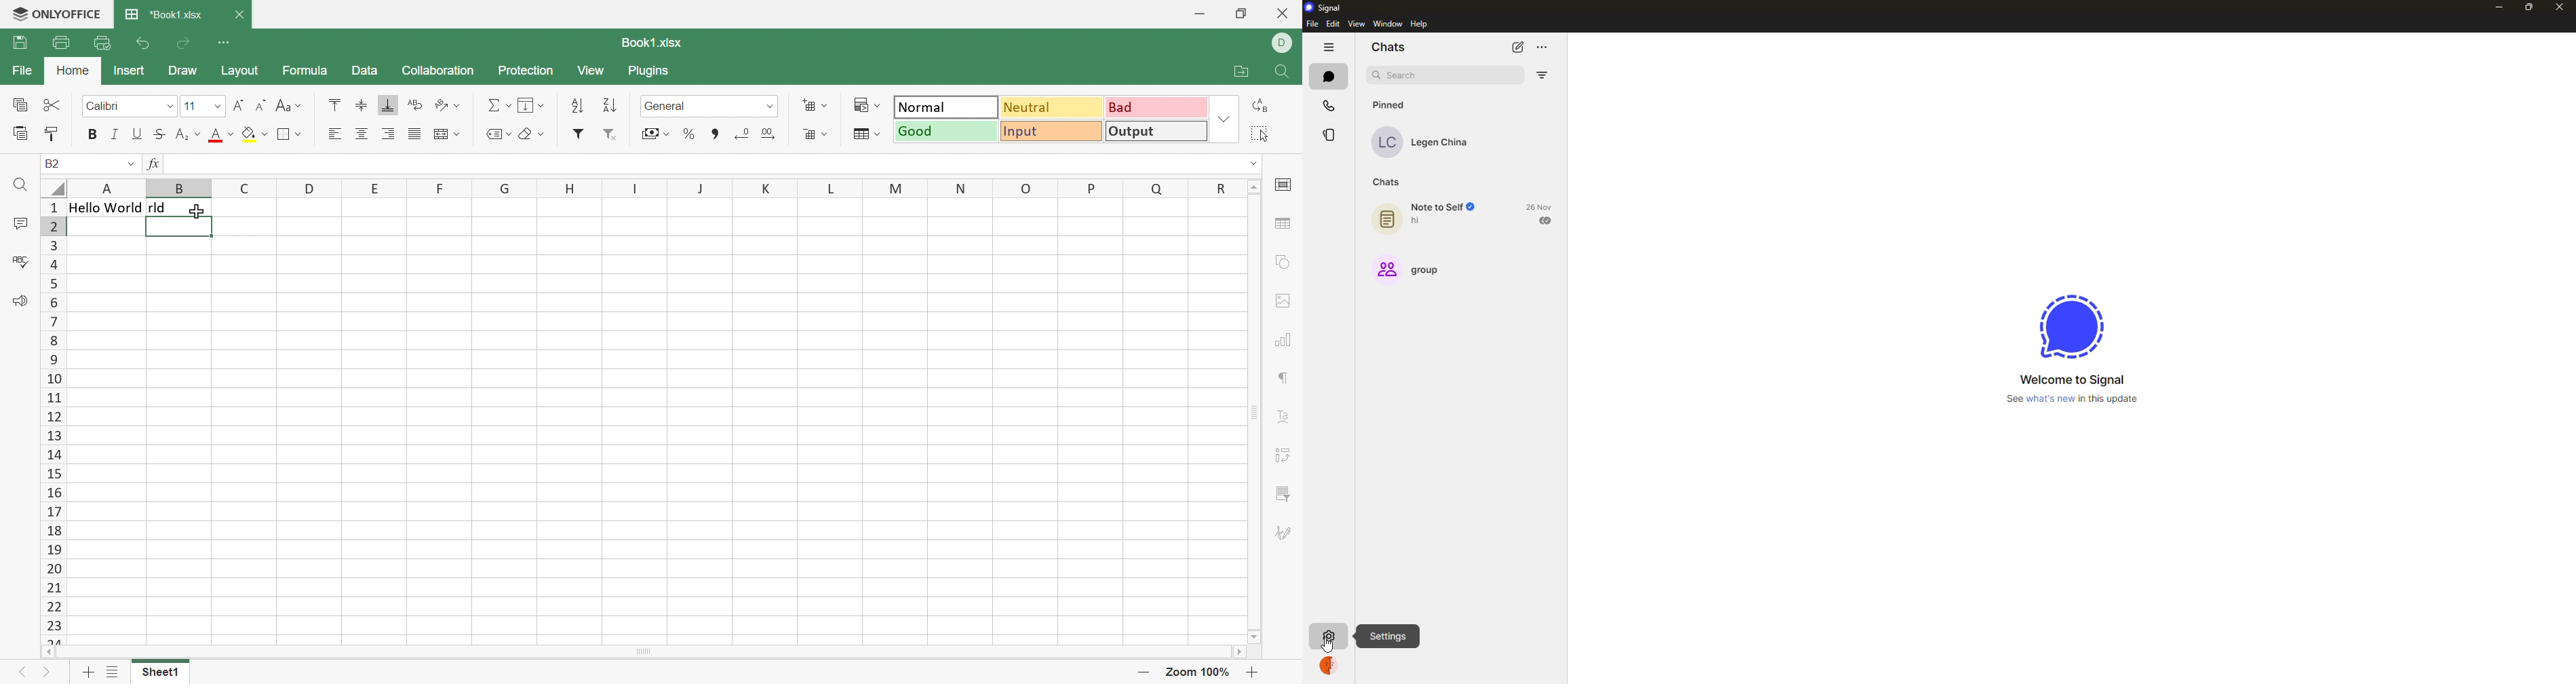 This screenshot has width=2576, height=700. Describe the element at coordinates (530, 135) in the screenshot. I see `Clear` at that location.